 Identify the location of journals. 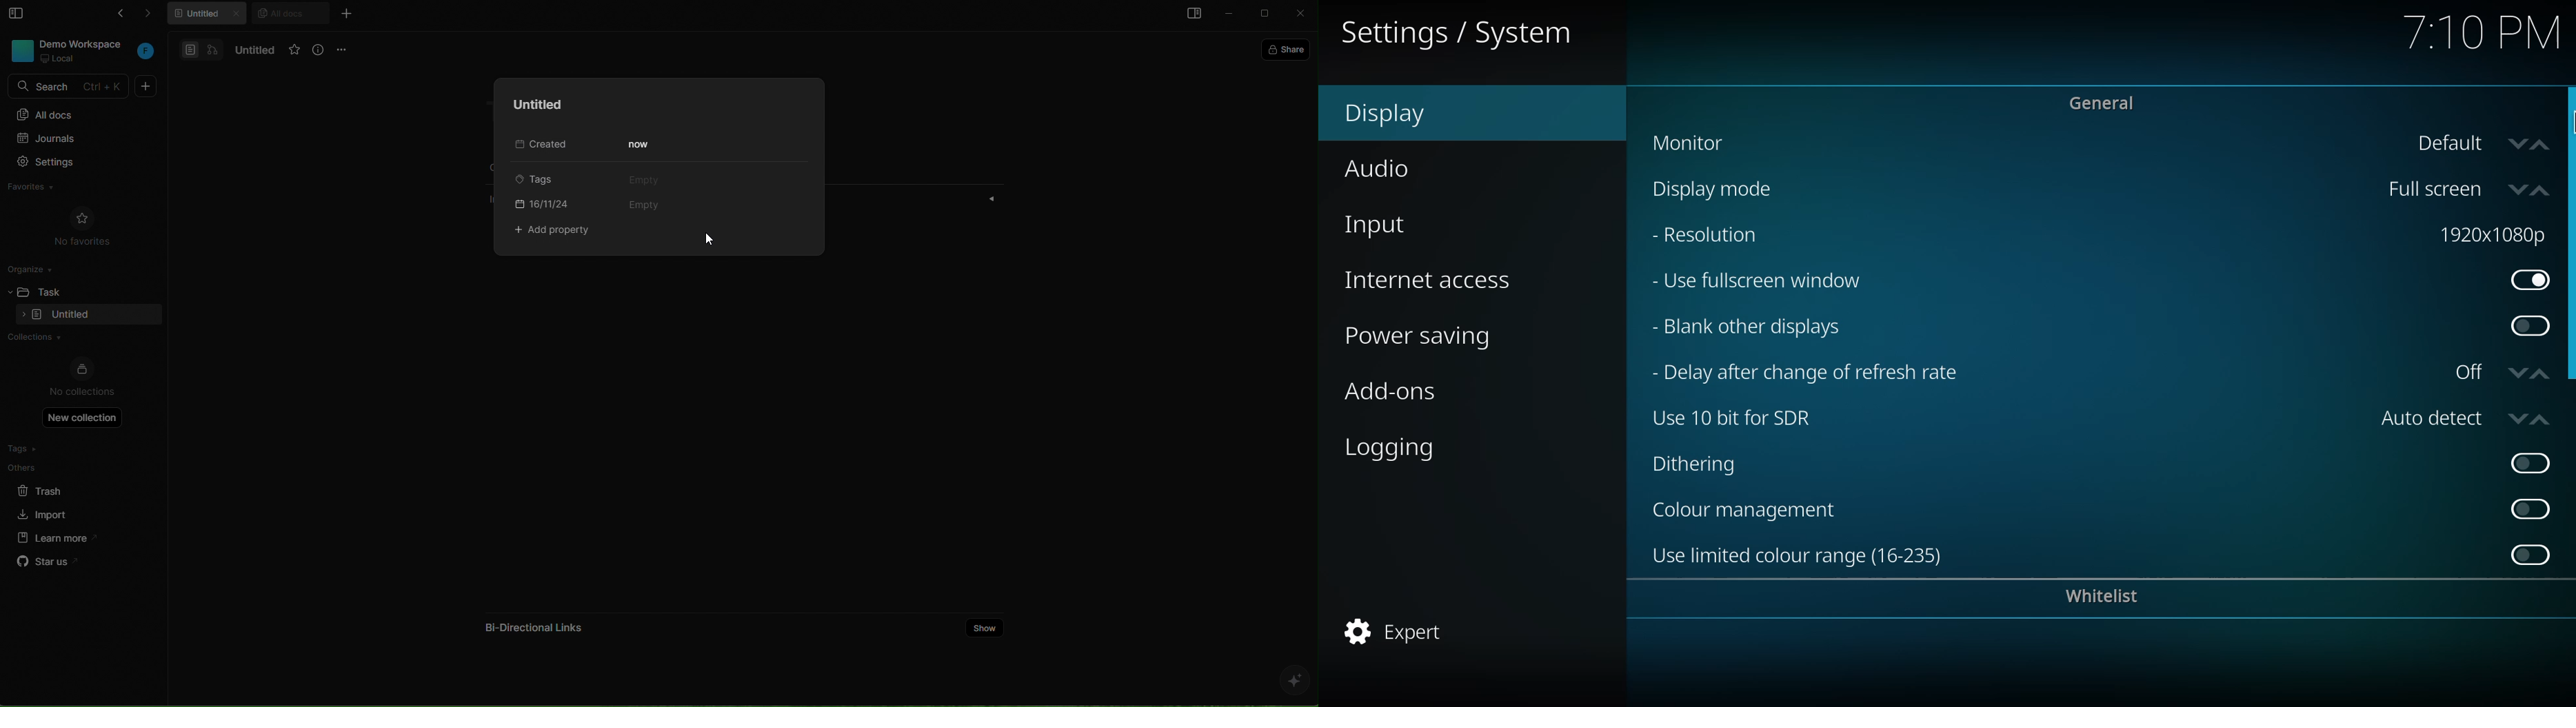
(74, 140).